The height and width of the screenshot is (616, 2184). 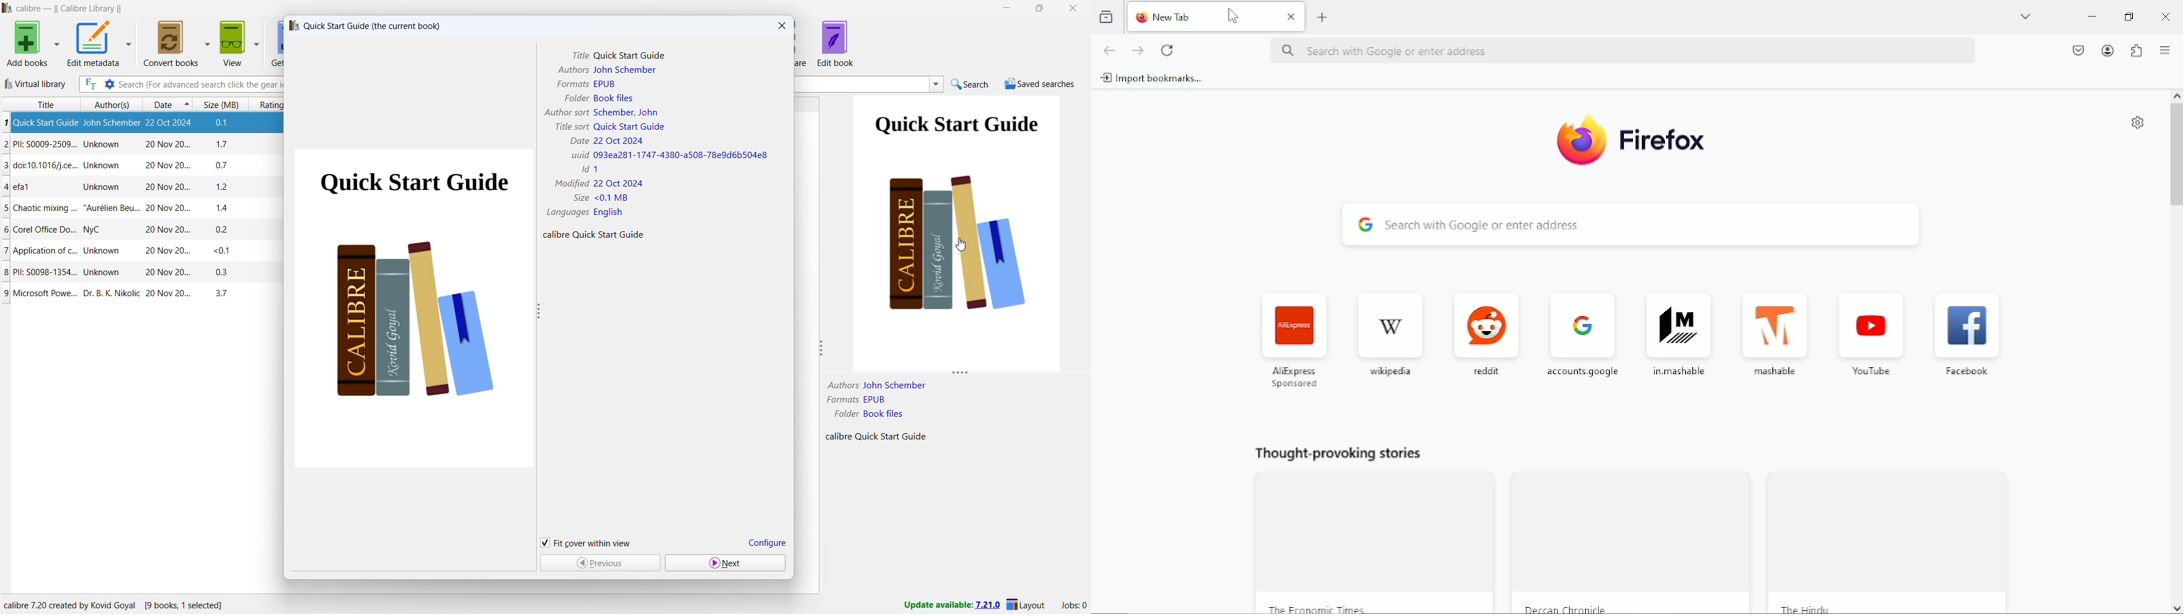 I want to click on close, so click(x=781, y=26).